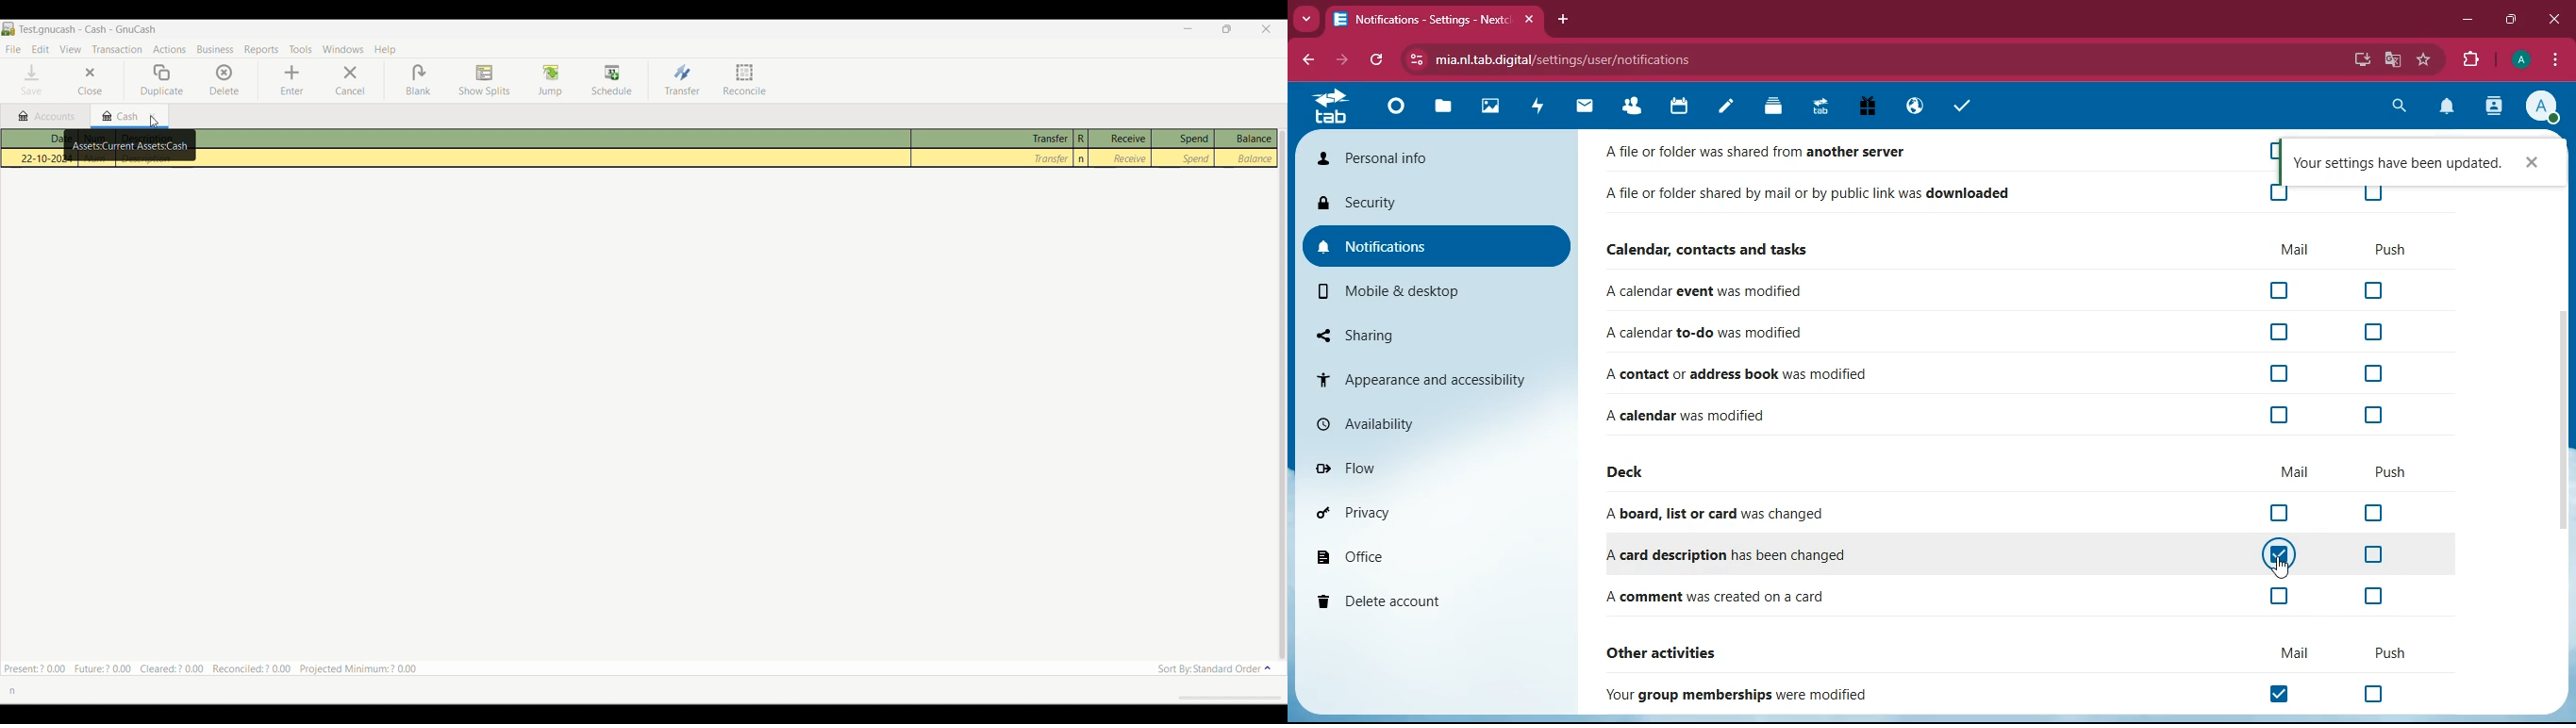 This screenshot has width=2576, height=728. What do you see at coordinates (2373, 695) in the screenshot?
I see `off` at bounding box center [2373, 695].